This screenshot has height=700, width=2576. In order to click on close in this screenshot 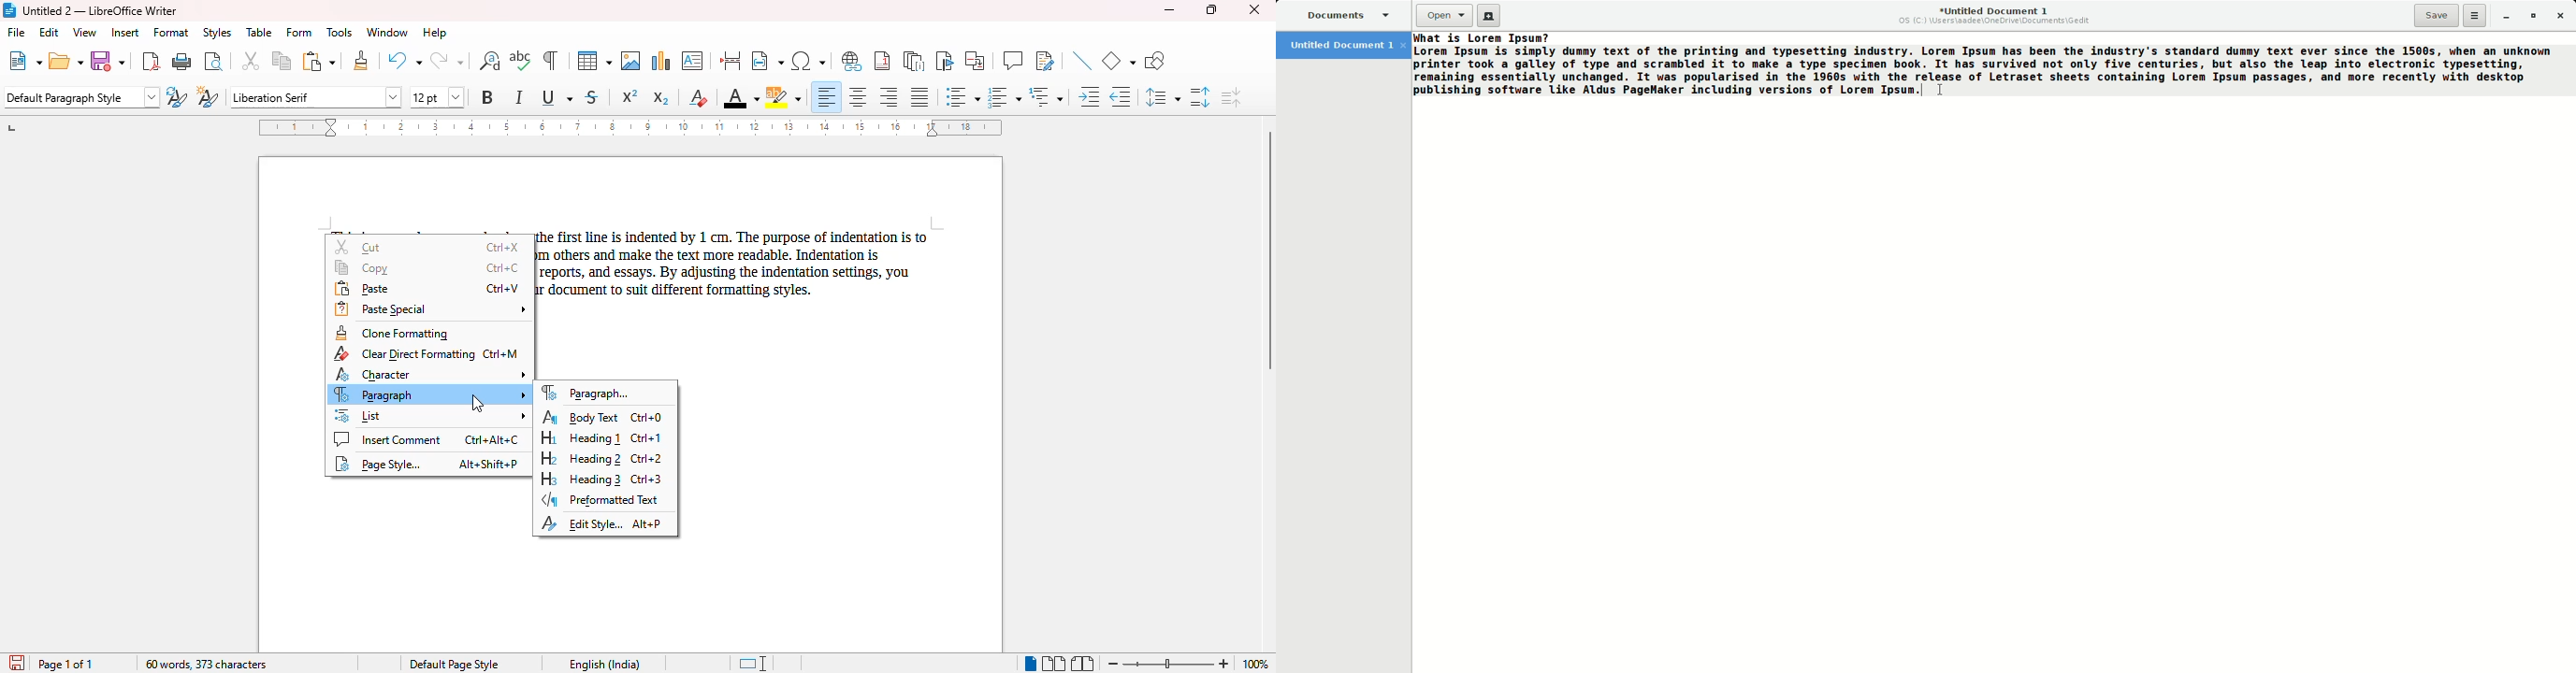, I will do `click(1255, 9)`.